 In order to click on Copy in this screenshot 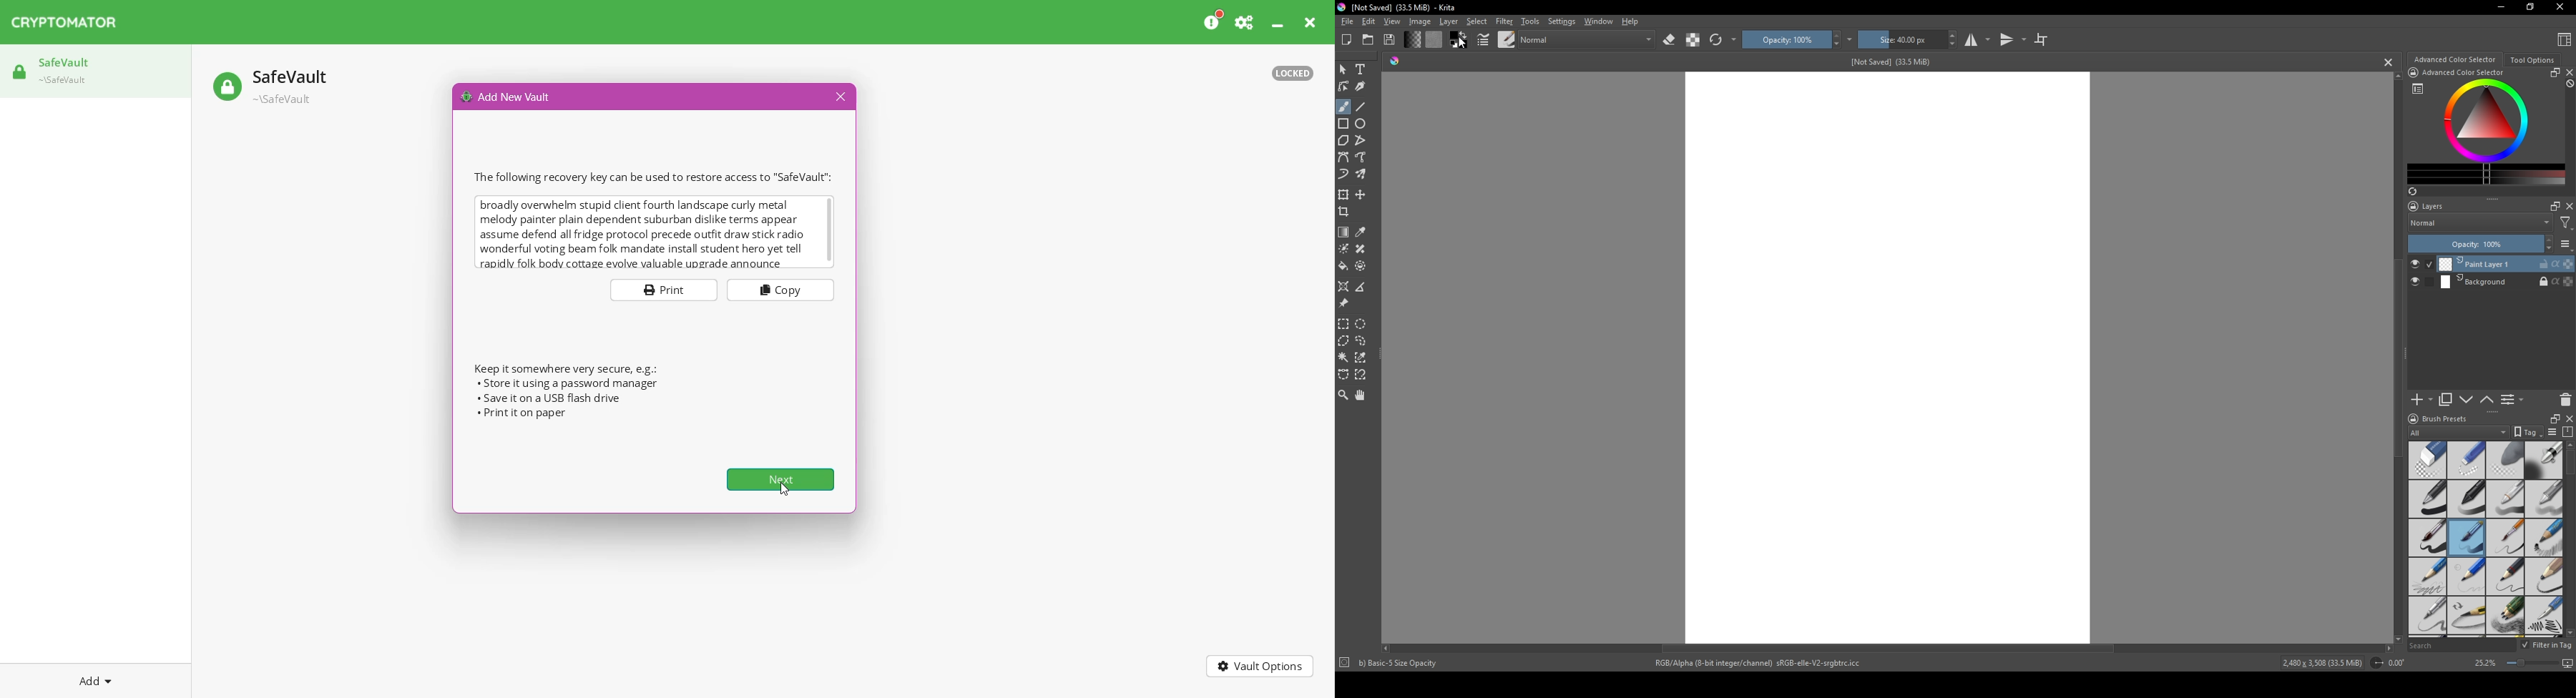, I will do `click(782, 290)`.